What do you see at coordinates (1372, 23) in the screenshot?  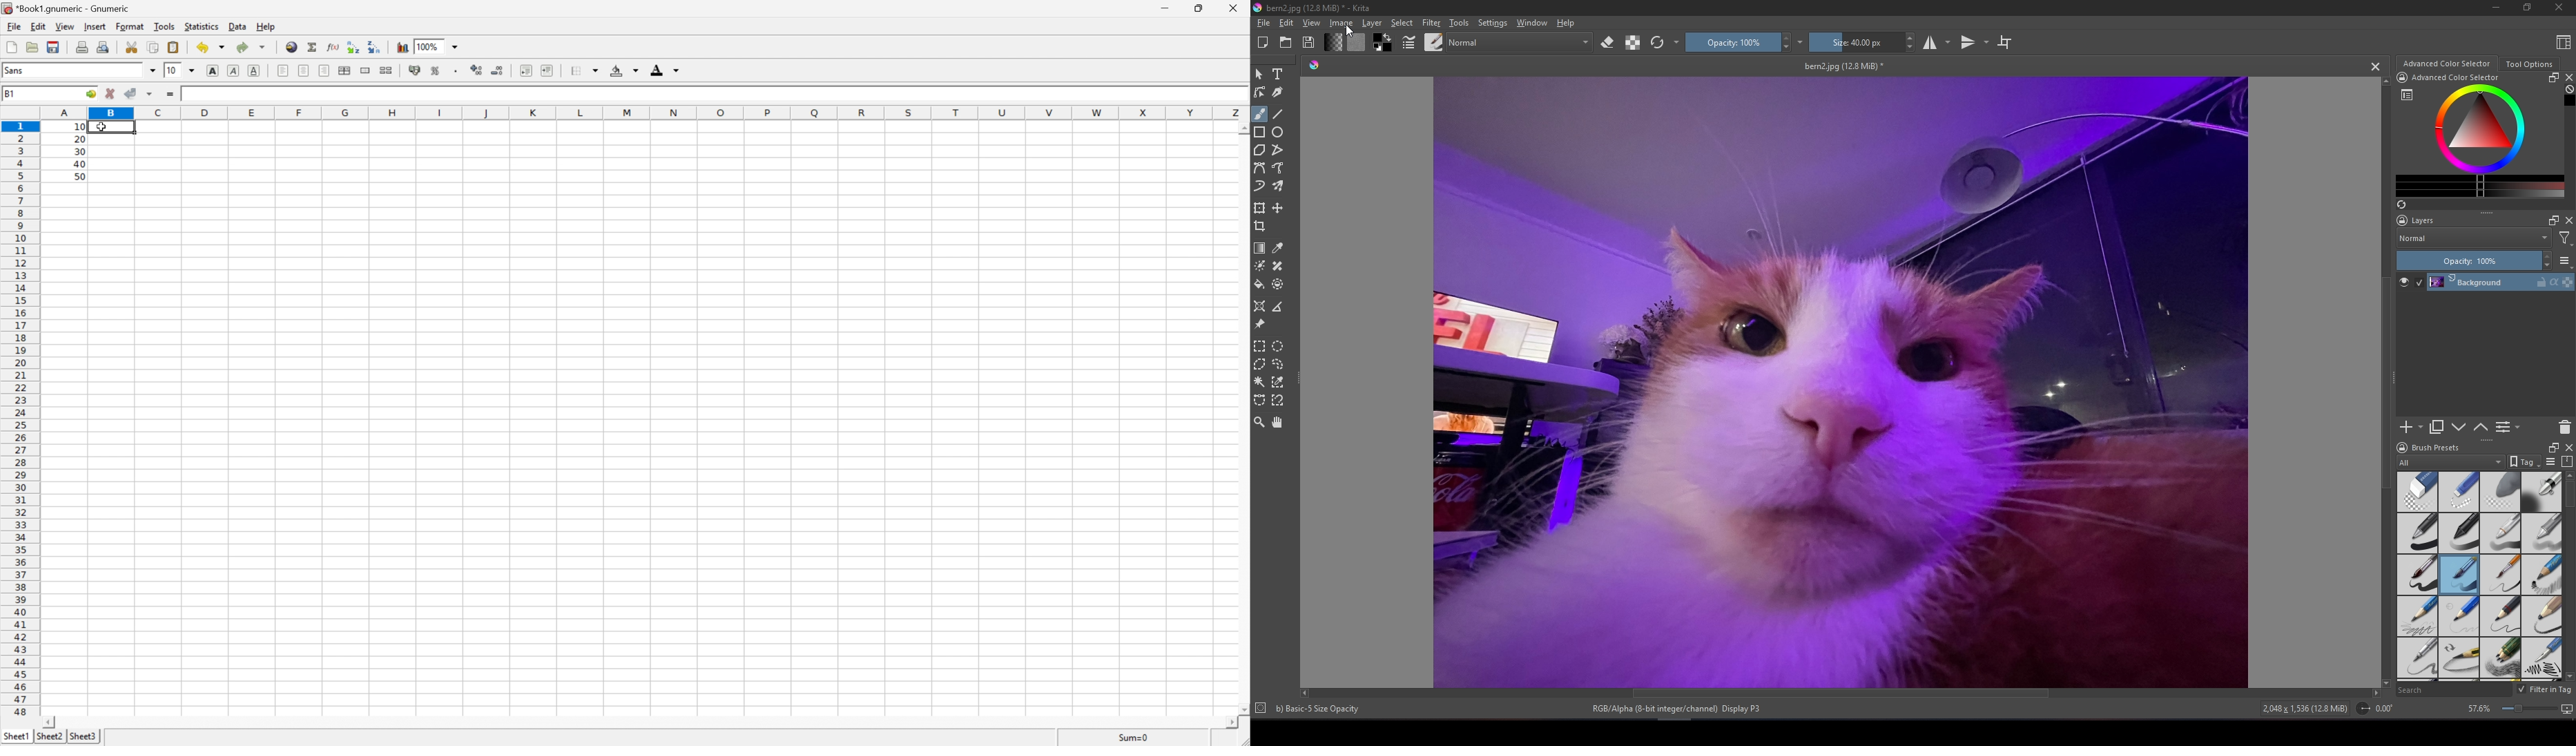 I see `Layer` at bounding box center [1372, 23].